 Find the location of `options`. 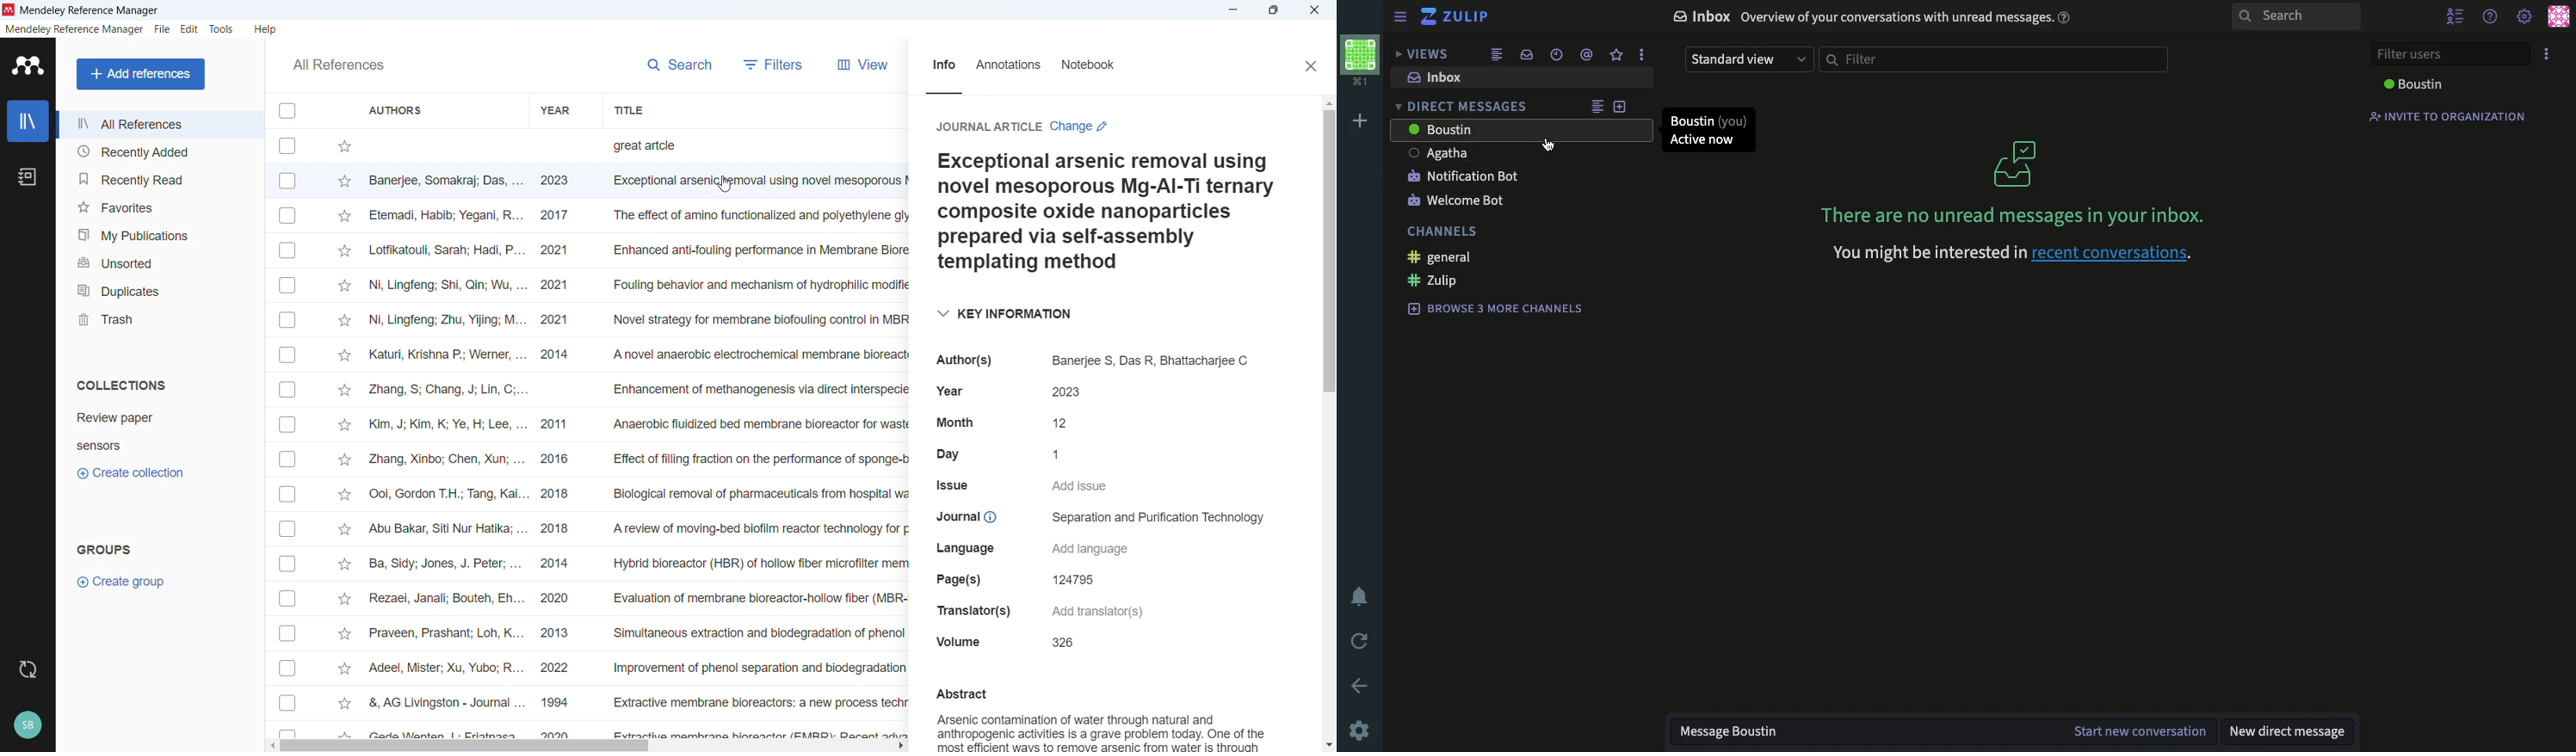

options is located at coordinates (2547, 54).